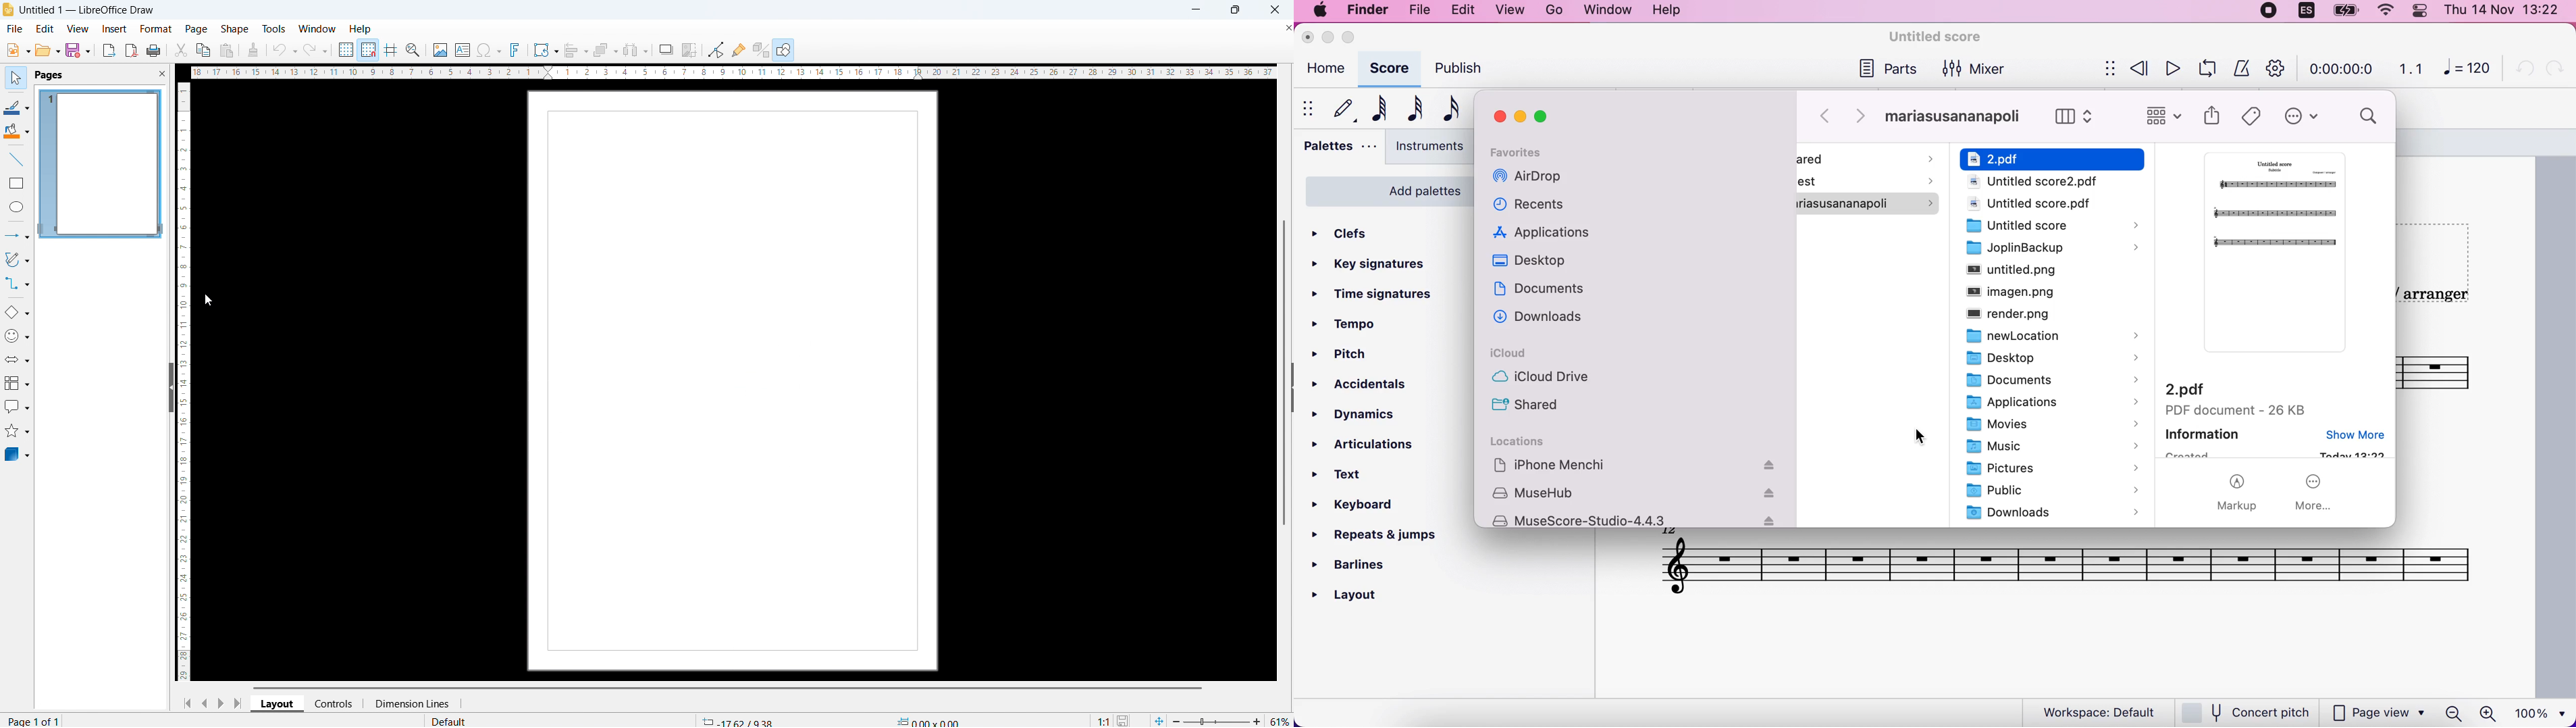  Describe the element at coordinates (317, 28) in the screenshot. I see `window` at that location.